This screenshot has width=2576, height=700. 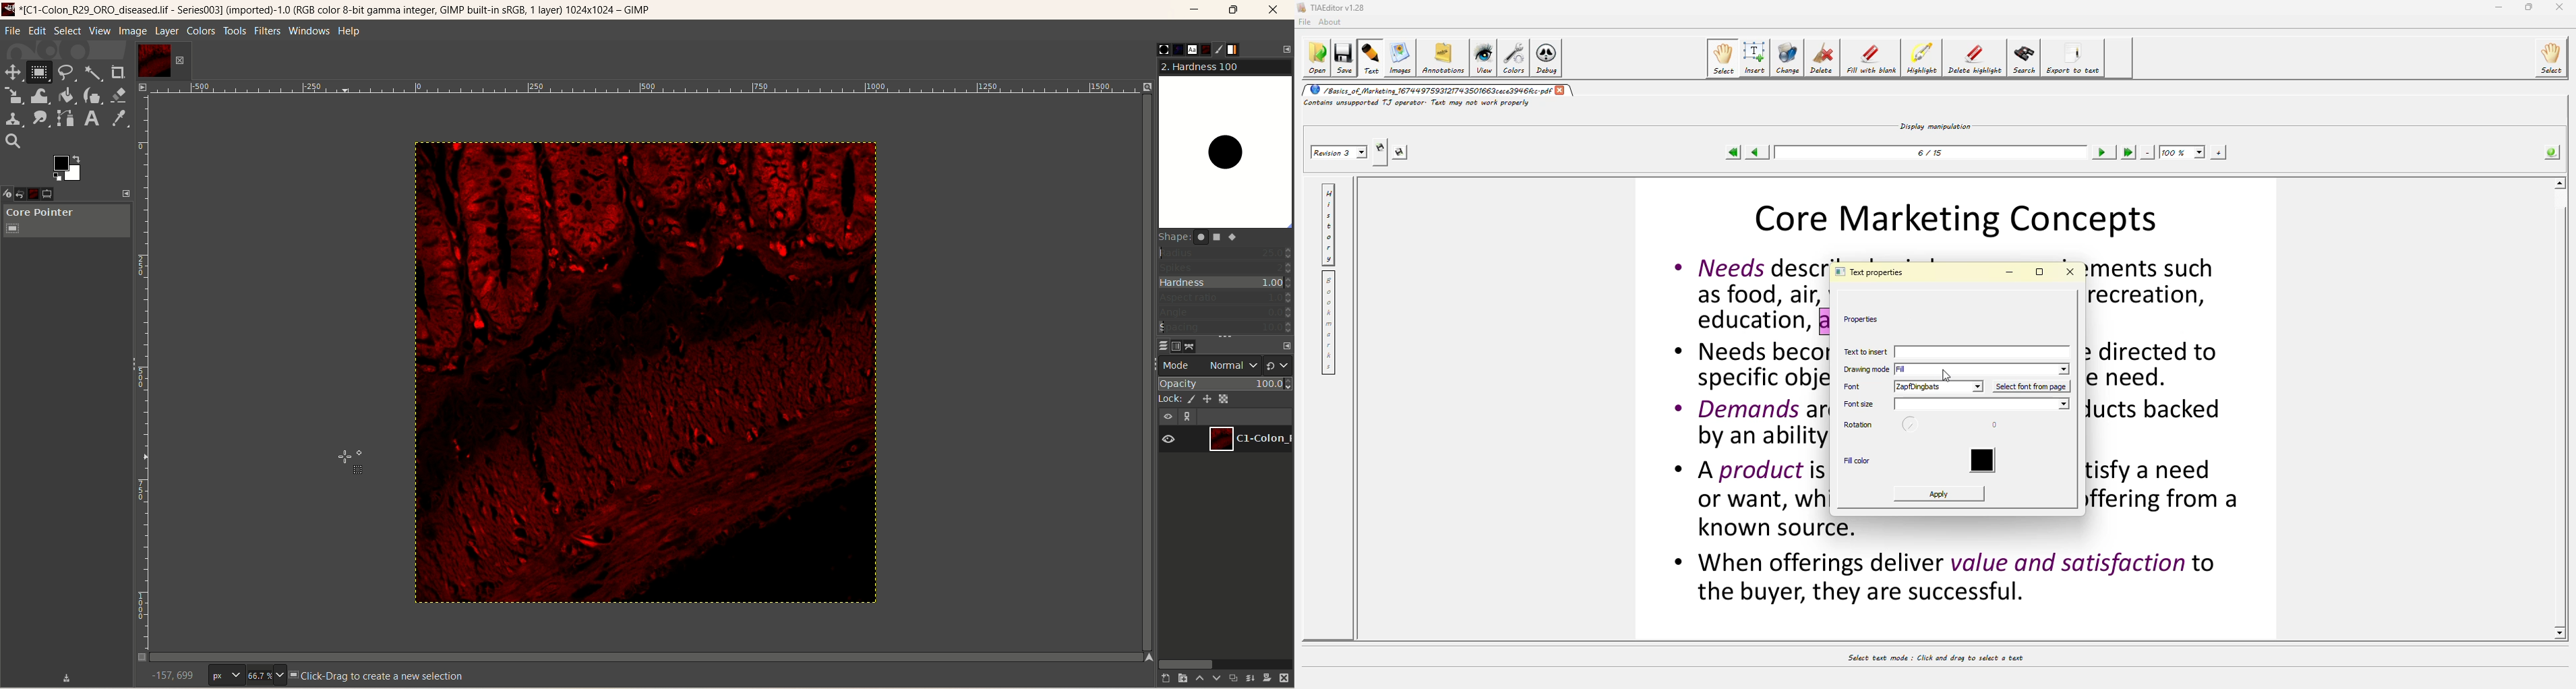 I want to click on crop tool, so click(x=119, y=72).